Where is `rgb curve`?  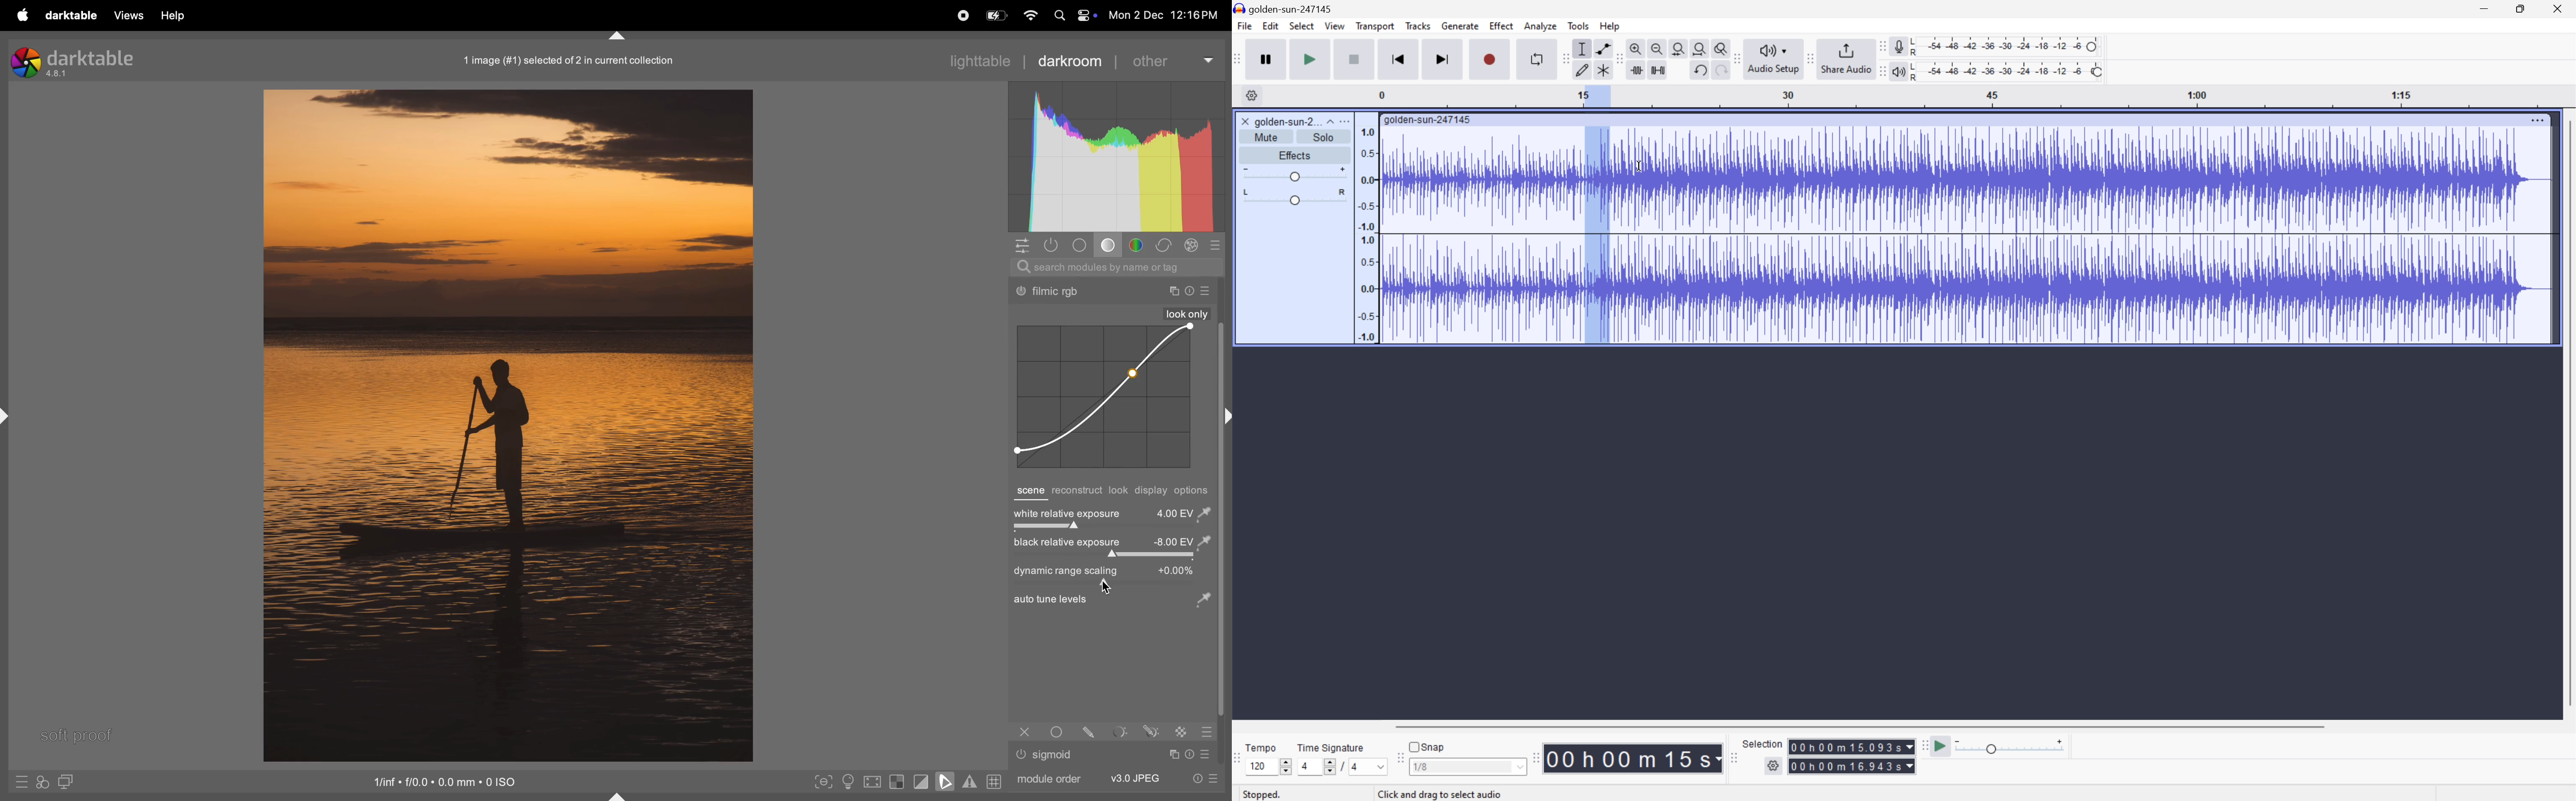
rgb curve is located at coordinates (1101, 398).